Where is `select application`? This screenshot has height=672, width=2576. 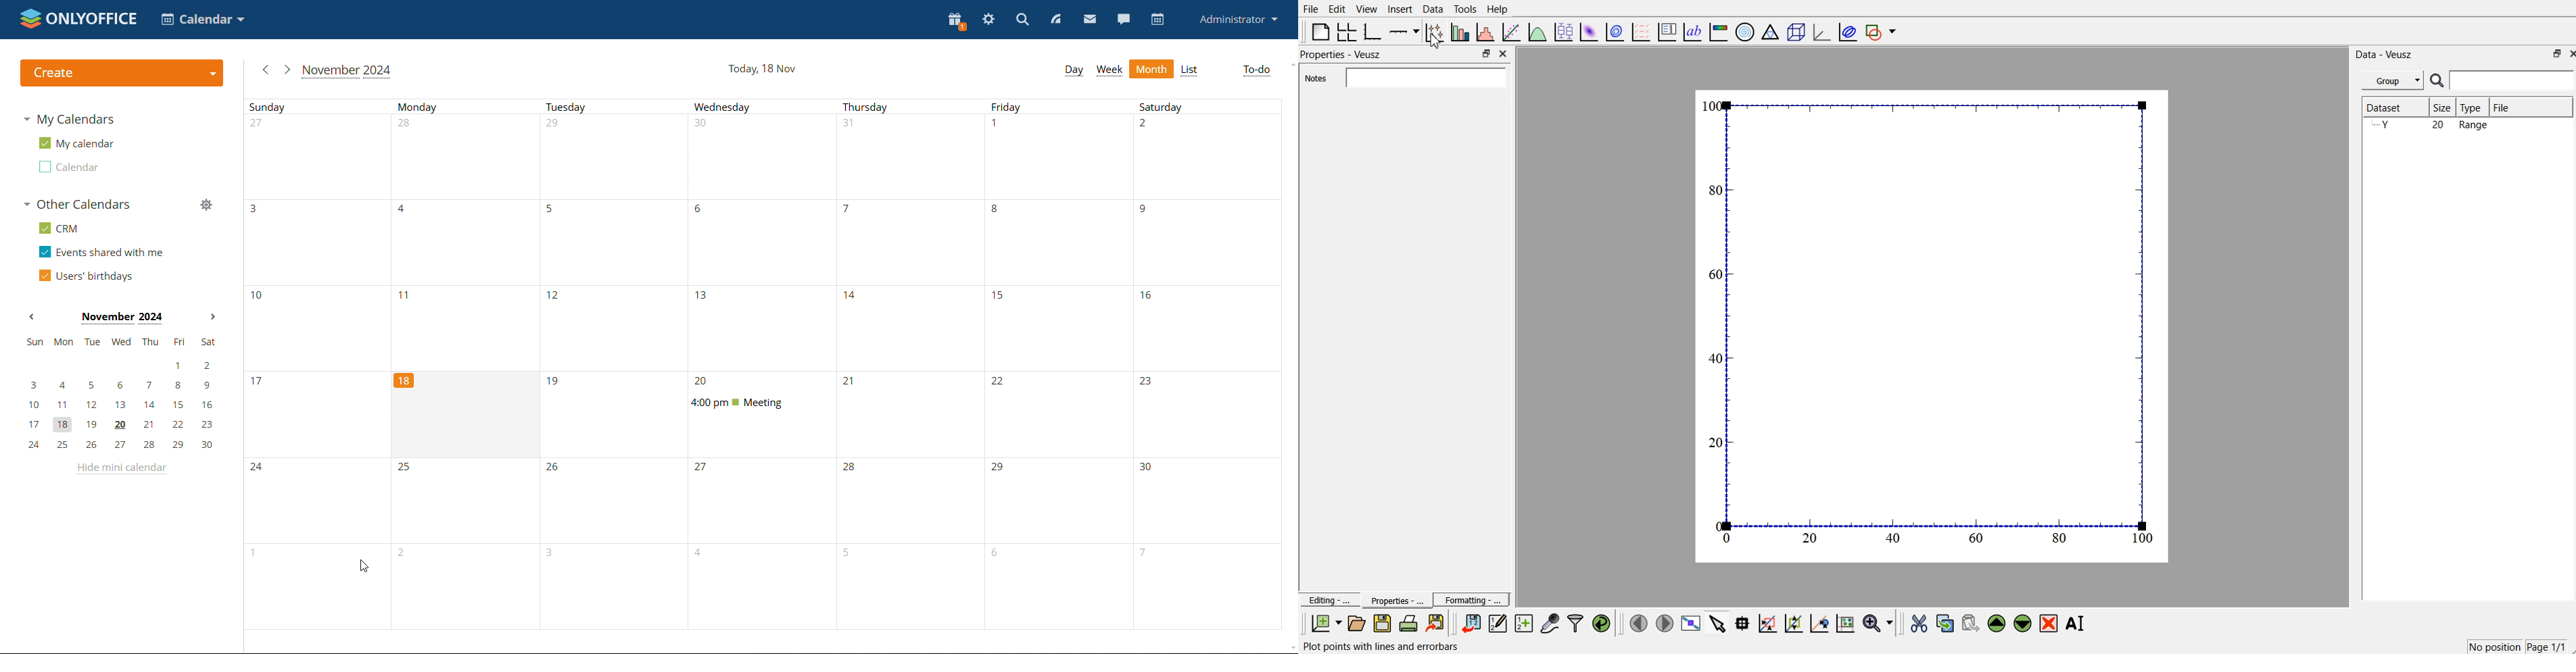 select application is located at coordinates (202, 19).